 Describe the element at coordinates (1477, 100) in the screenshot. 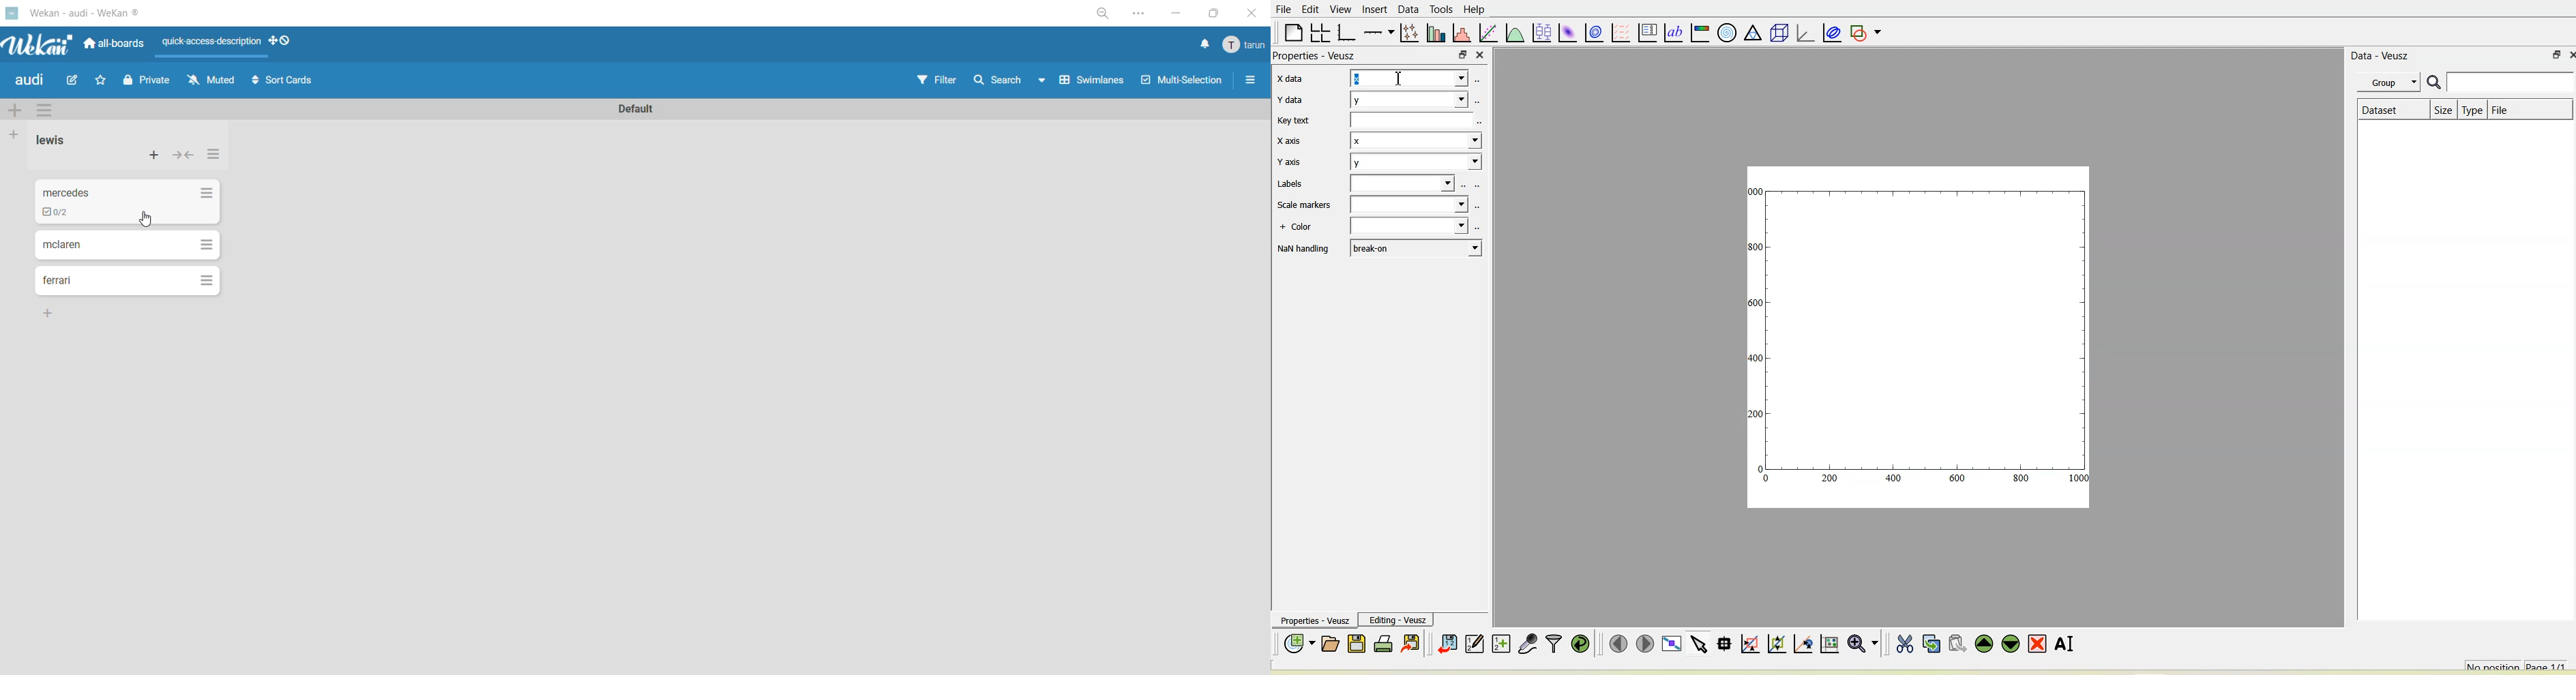

I see `select using dataset browser` at that location.